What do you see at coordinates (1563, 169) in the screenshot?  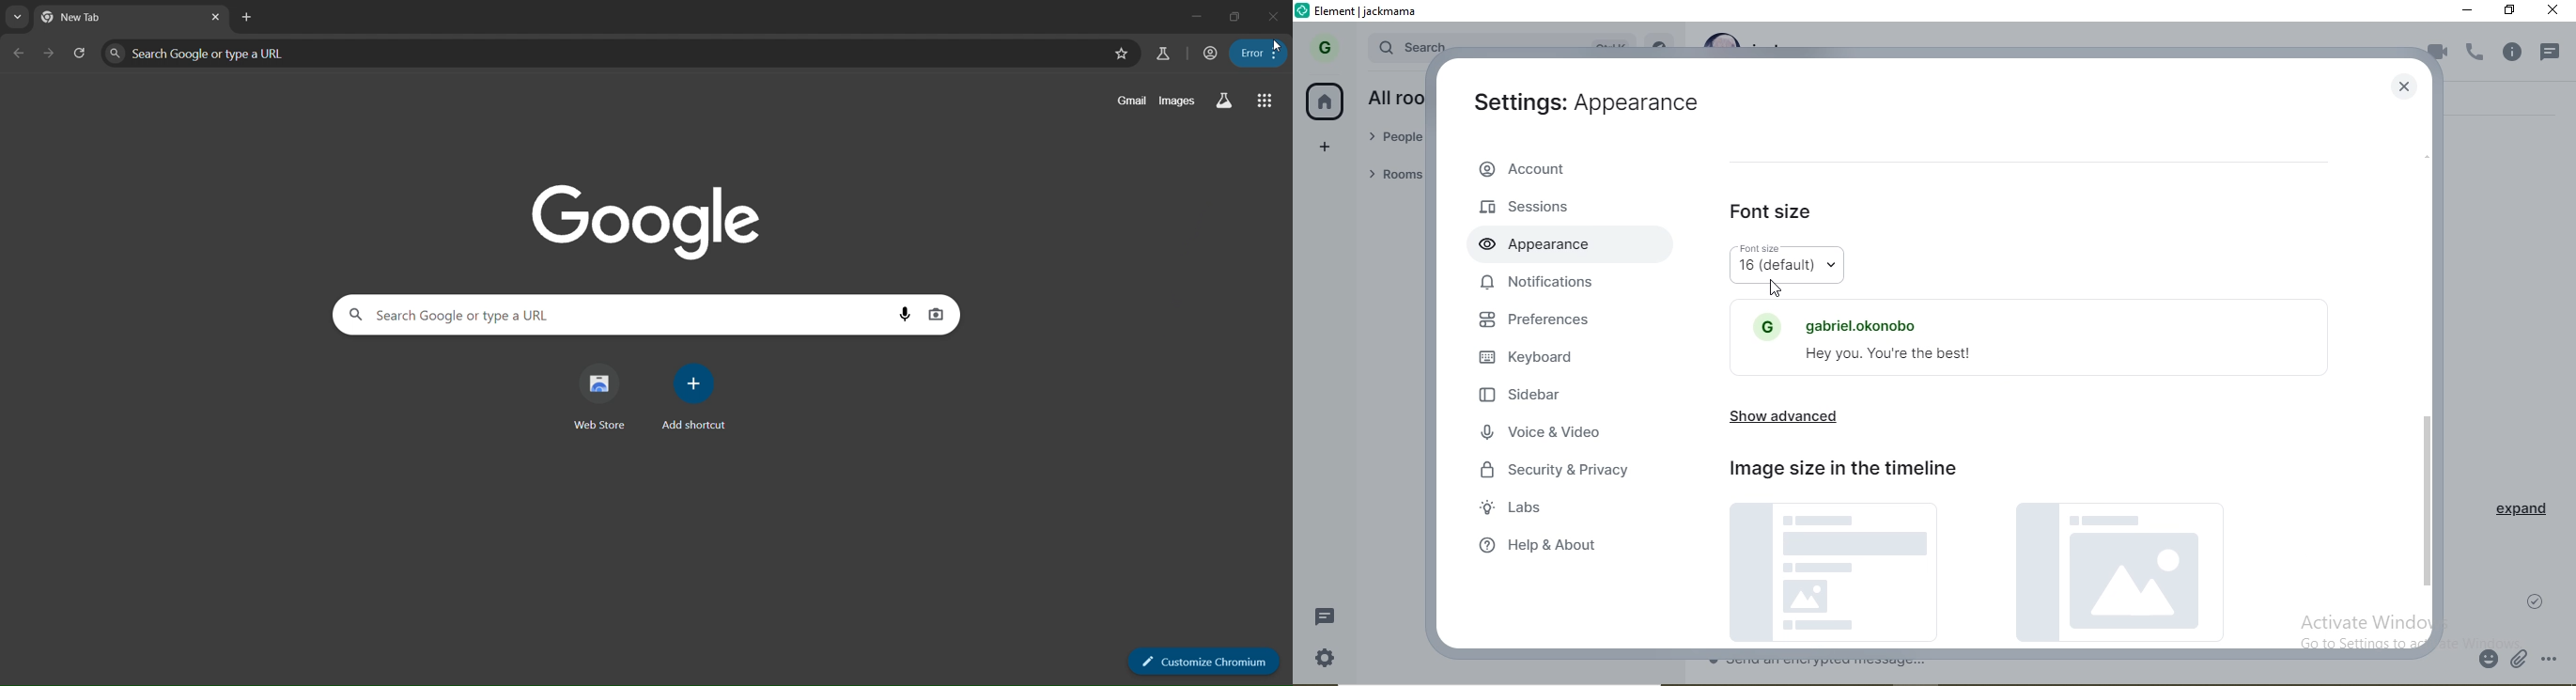 I see `account` at bounding box center [1563, 169].